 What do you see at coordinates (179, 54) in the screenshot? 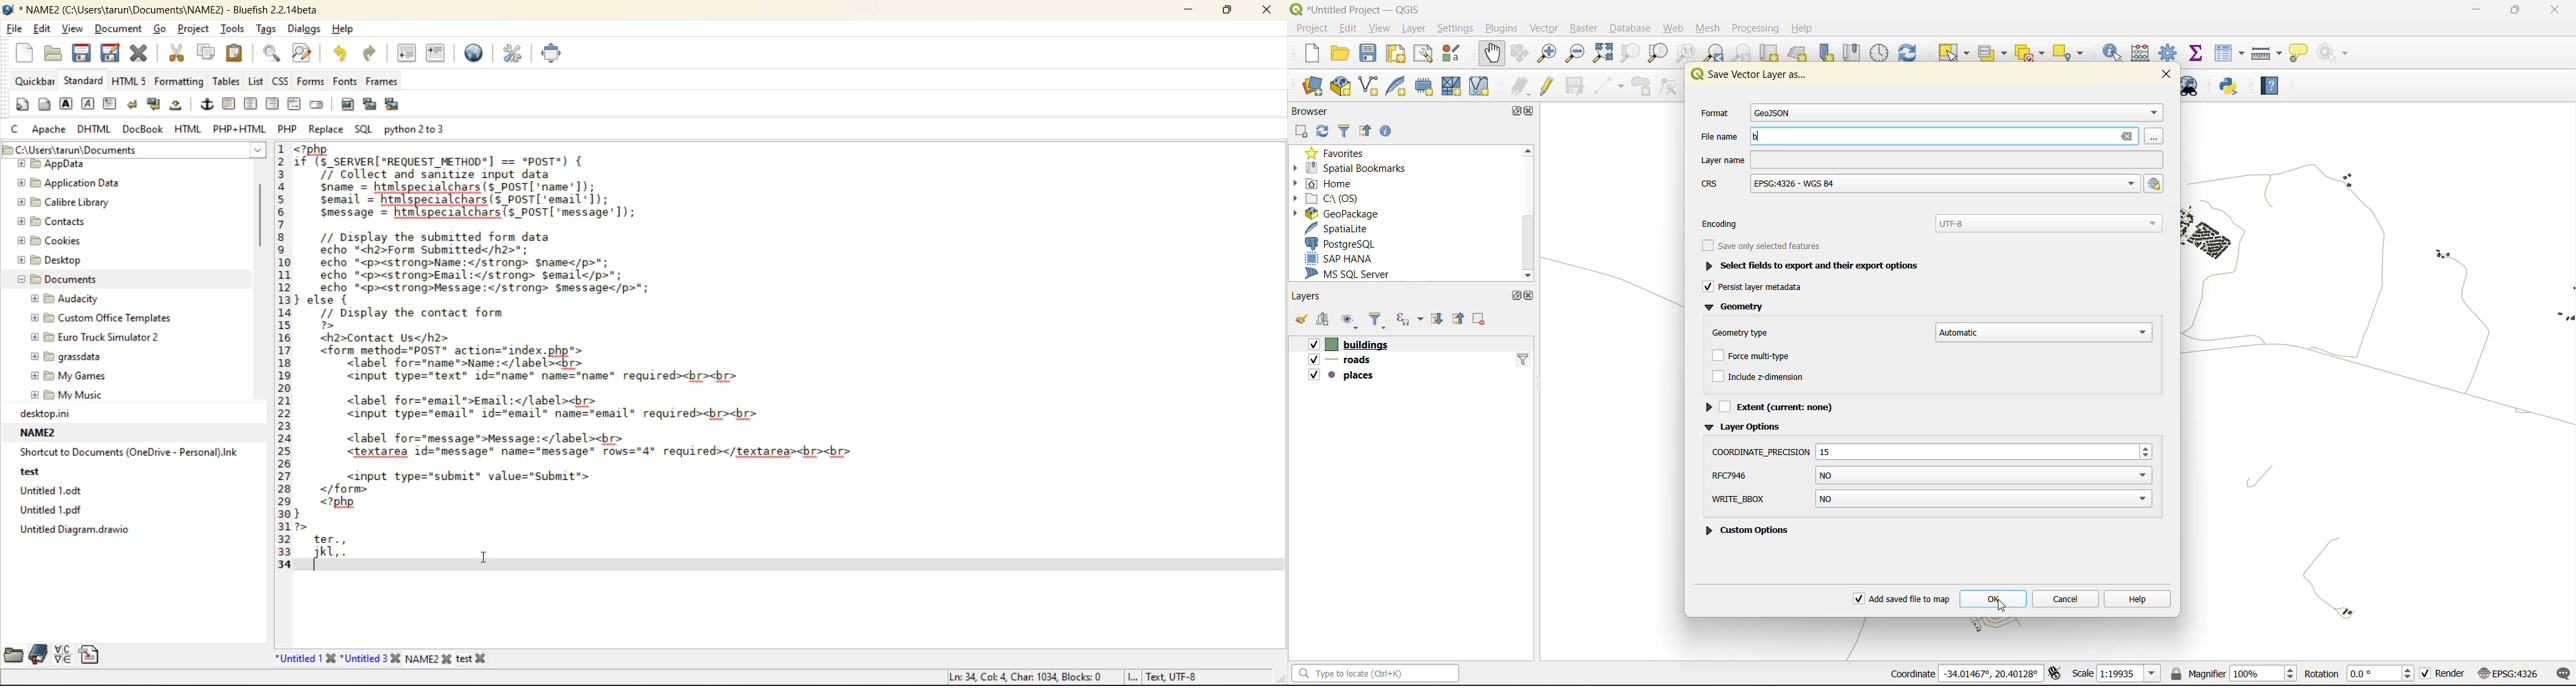
I see `cut` at bounding box center [179, 54].